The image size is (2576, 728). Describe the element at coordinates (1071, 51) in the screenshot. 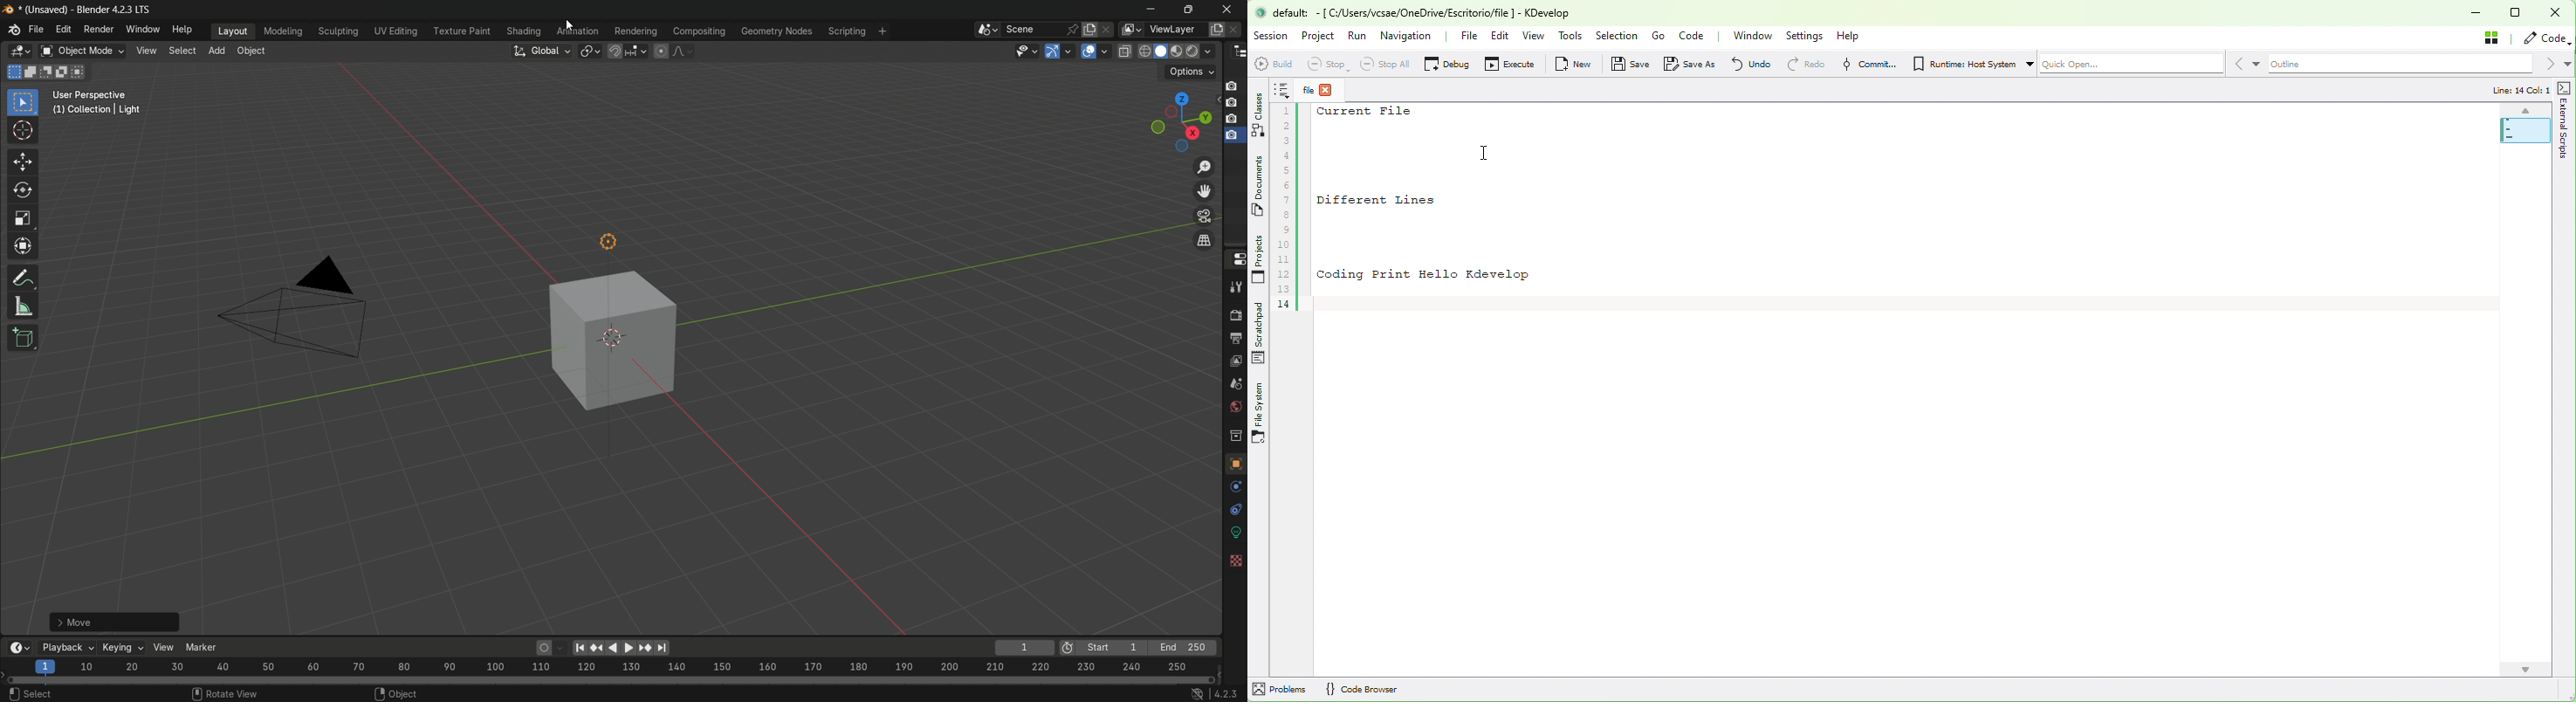

I see `gizmos` at that location.